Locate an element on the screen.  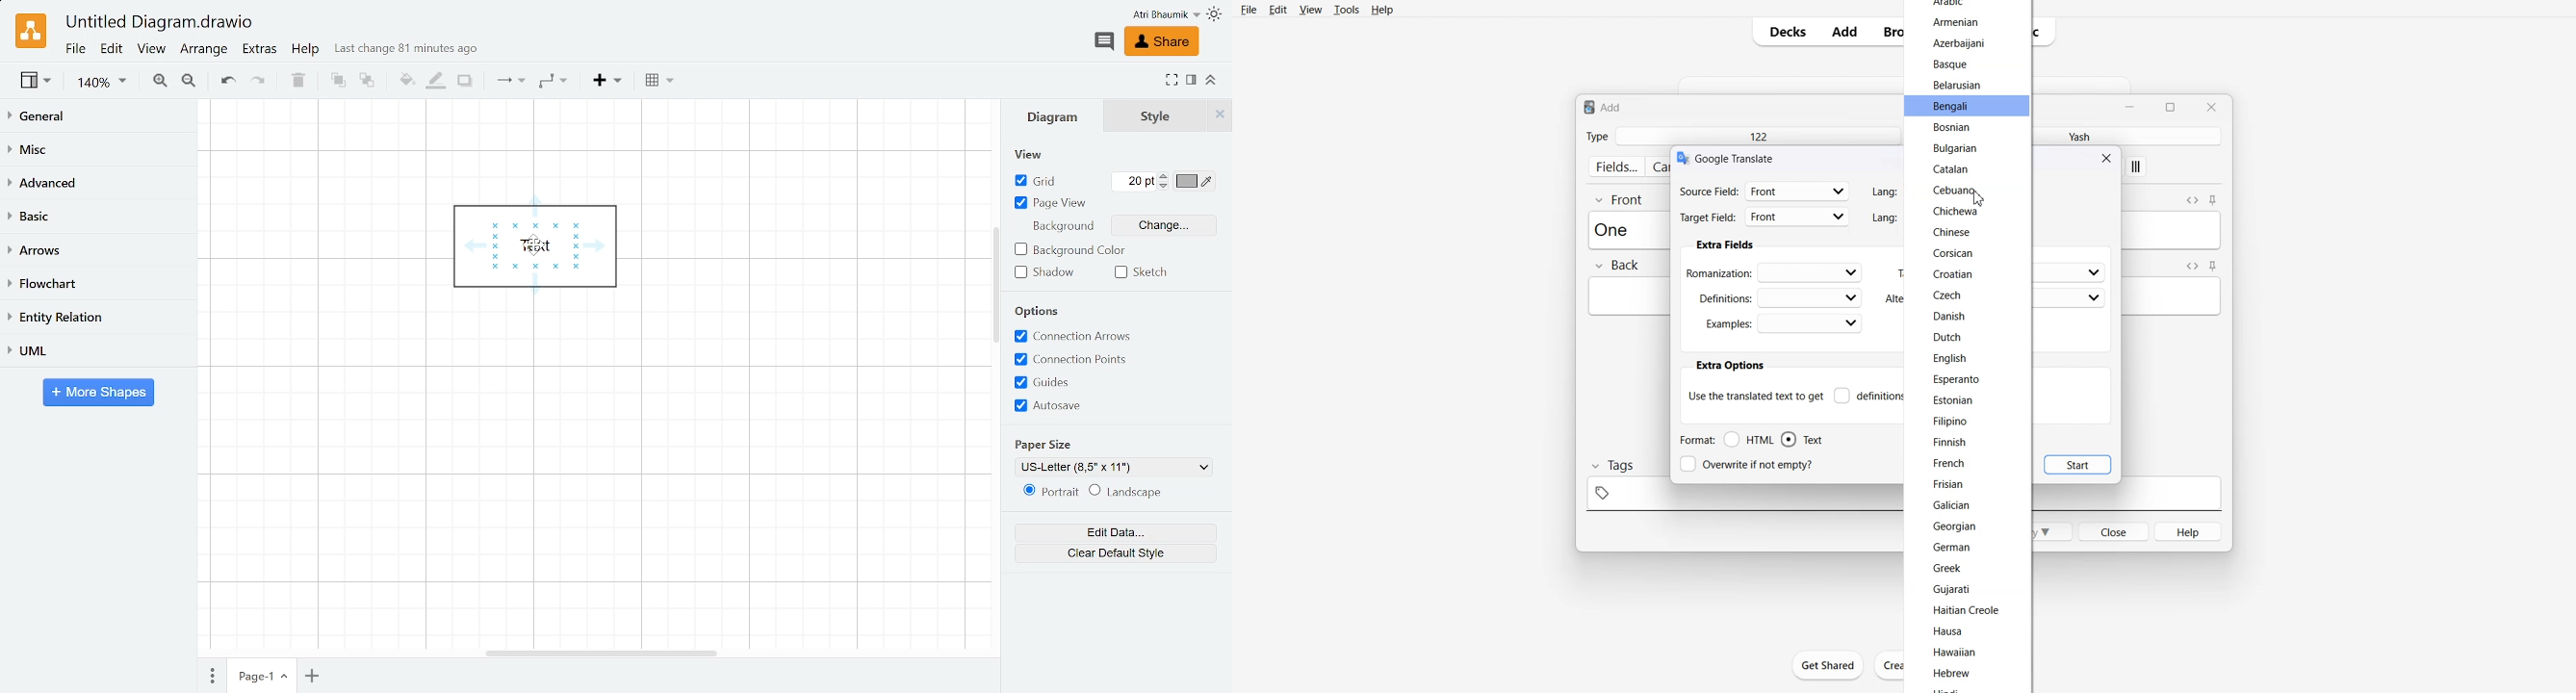
Background color is located at coordinates (1072, 250).